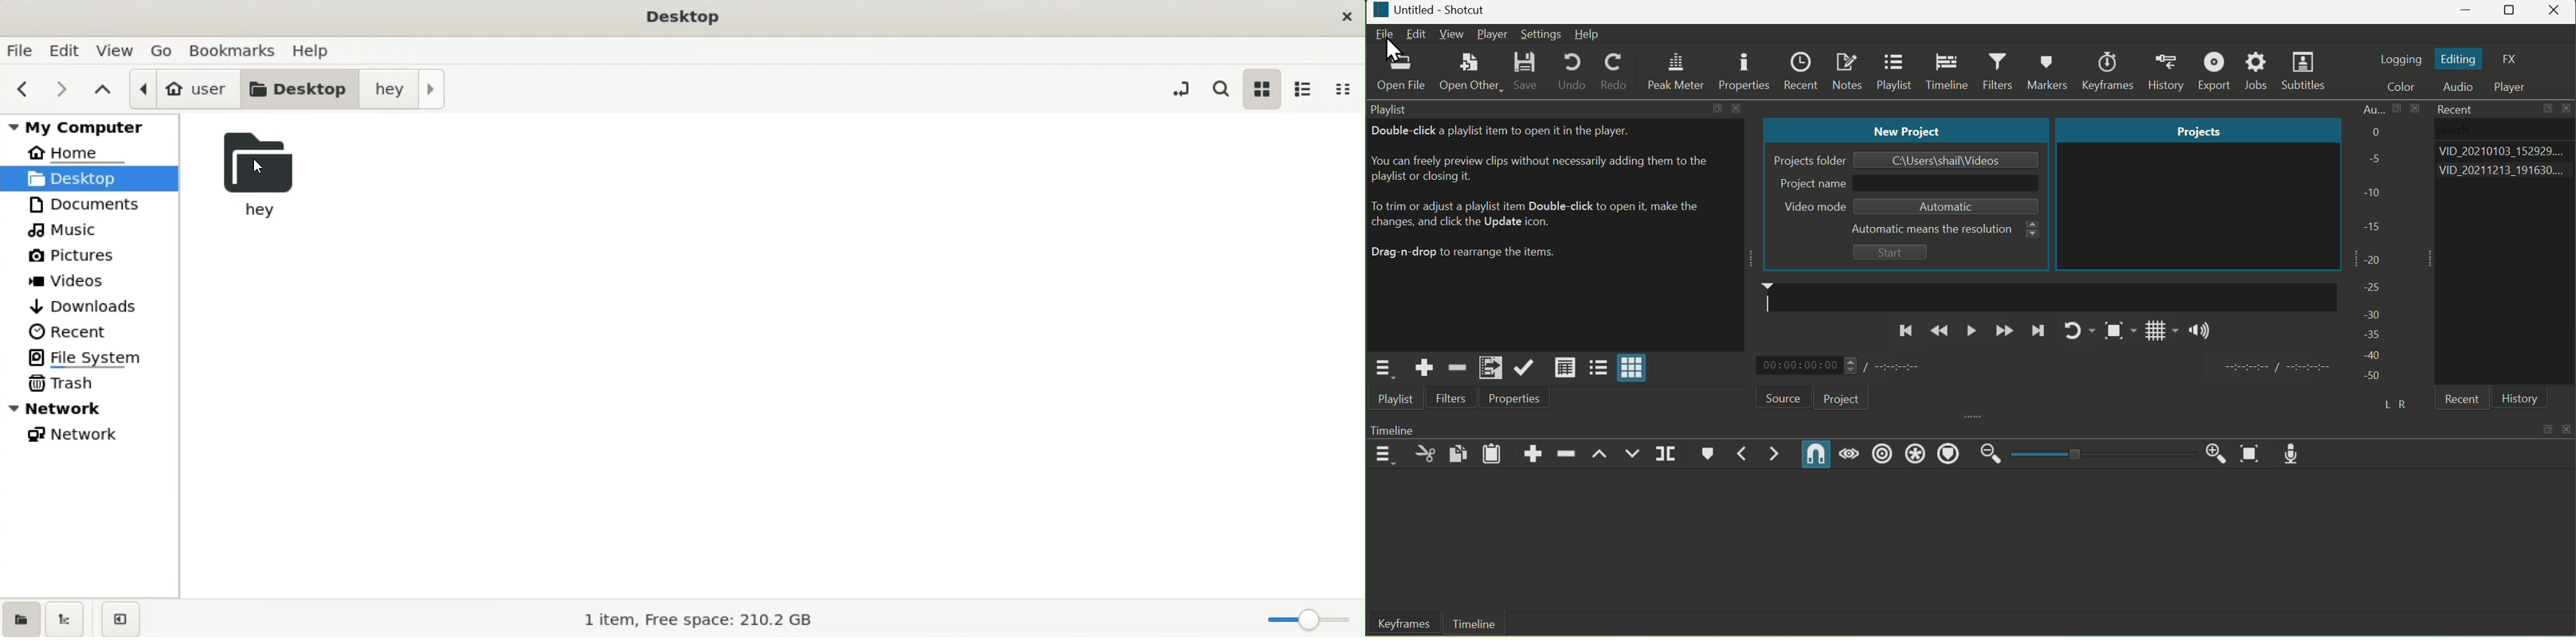  What do you see at coordinates (1400, 625) in the screenshot?
I see `Keyframes` at bounding box center [1400, 625].